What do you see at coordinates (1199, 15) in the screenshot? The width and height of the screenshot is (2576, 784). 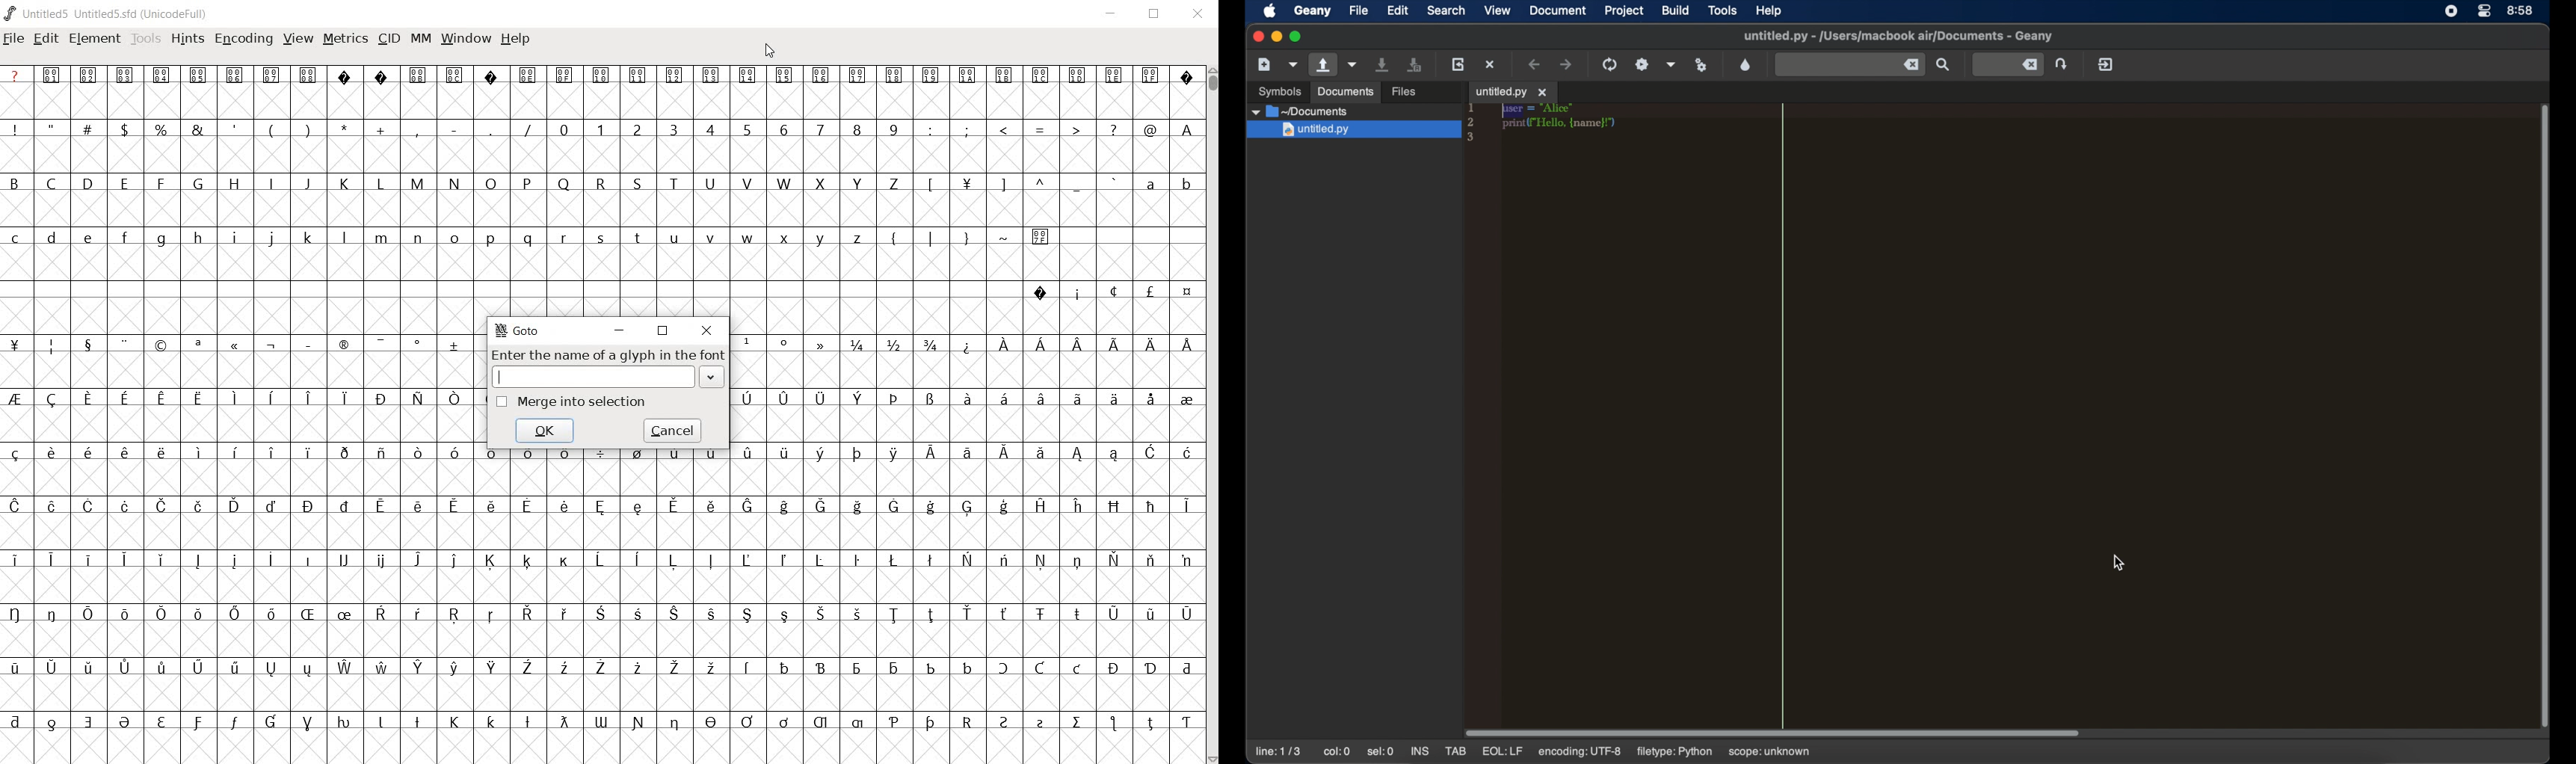 I see `close` at bounding box center [1199, 15].